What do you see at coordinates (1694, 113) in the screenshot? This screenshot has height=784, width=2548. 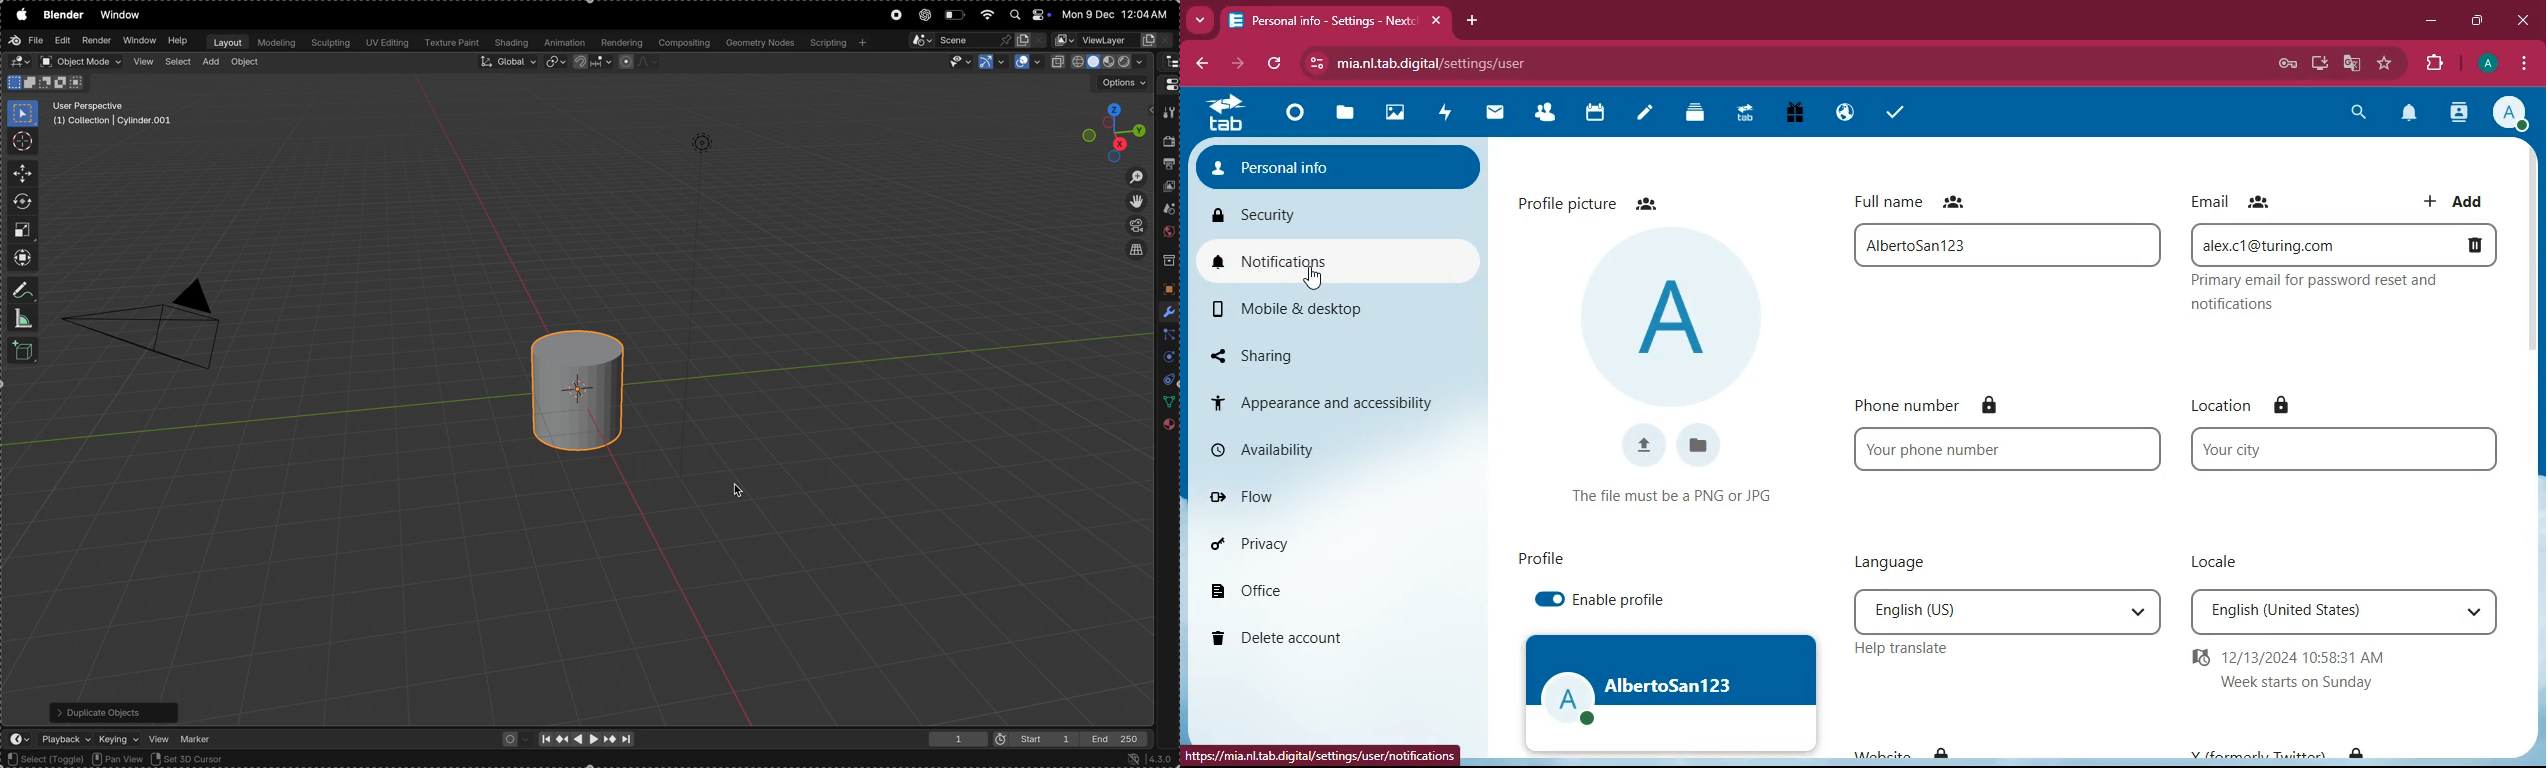 I see `layers` at bounding box center [1694, 113].